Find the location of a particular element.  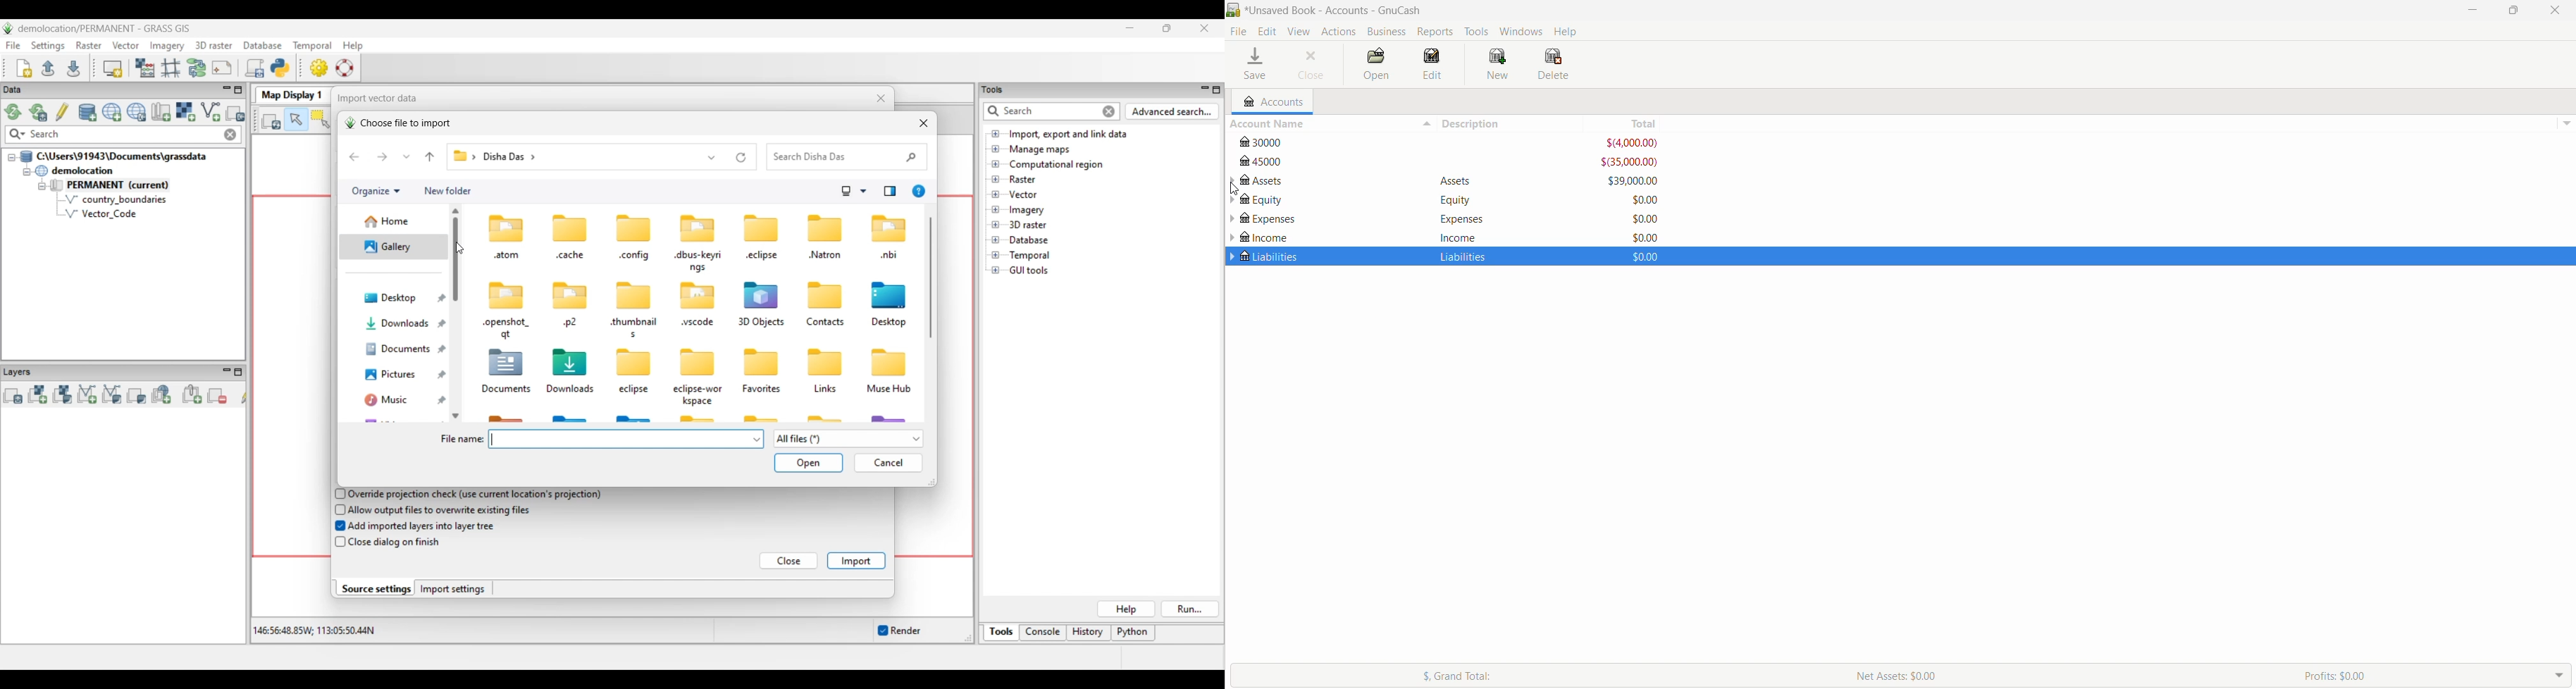

Windows is located at coordinates (1523, 30).